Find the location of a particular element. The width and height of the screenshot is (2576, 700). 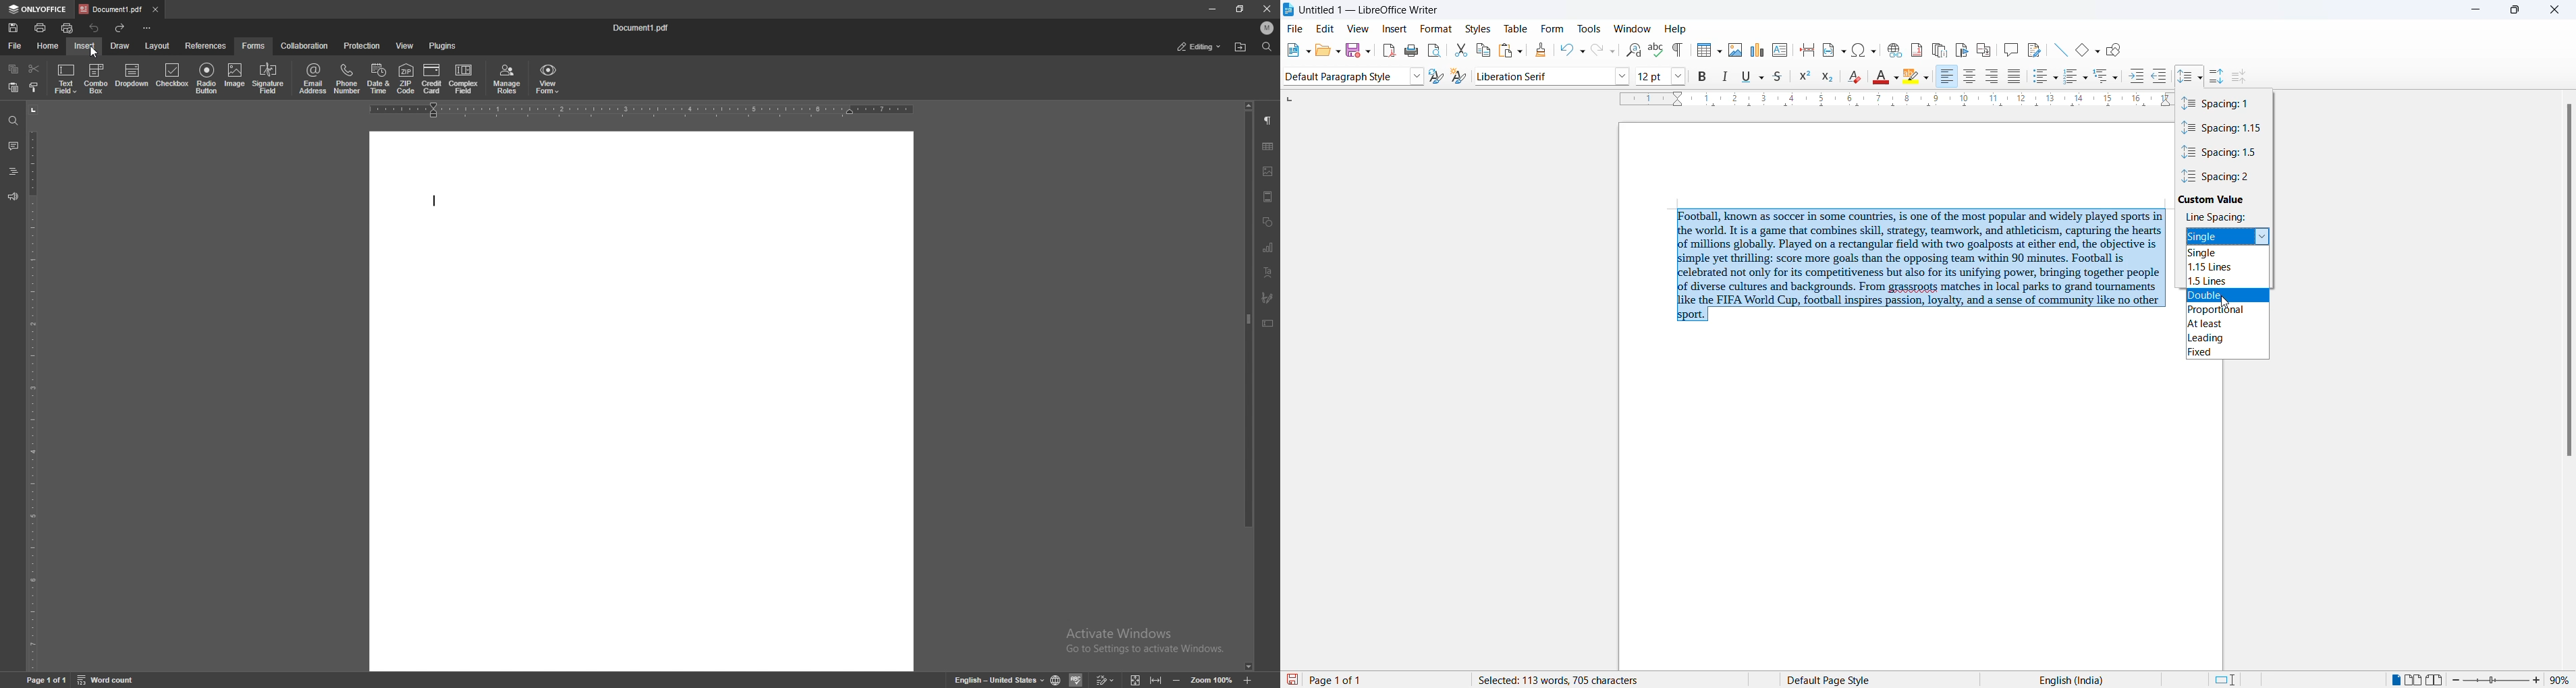

zoom slider is located at coordinates (2498, 680).